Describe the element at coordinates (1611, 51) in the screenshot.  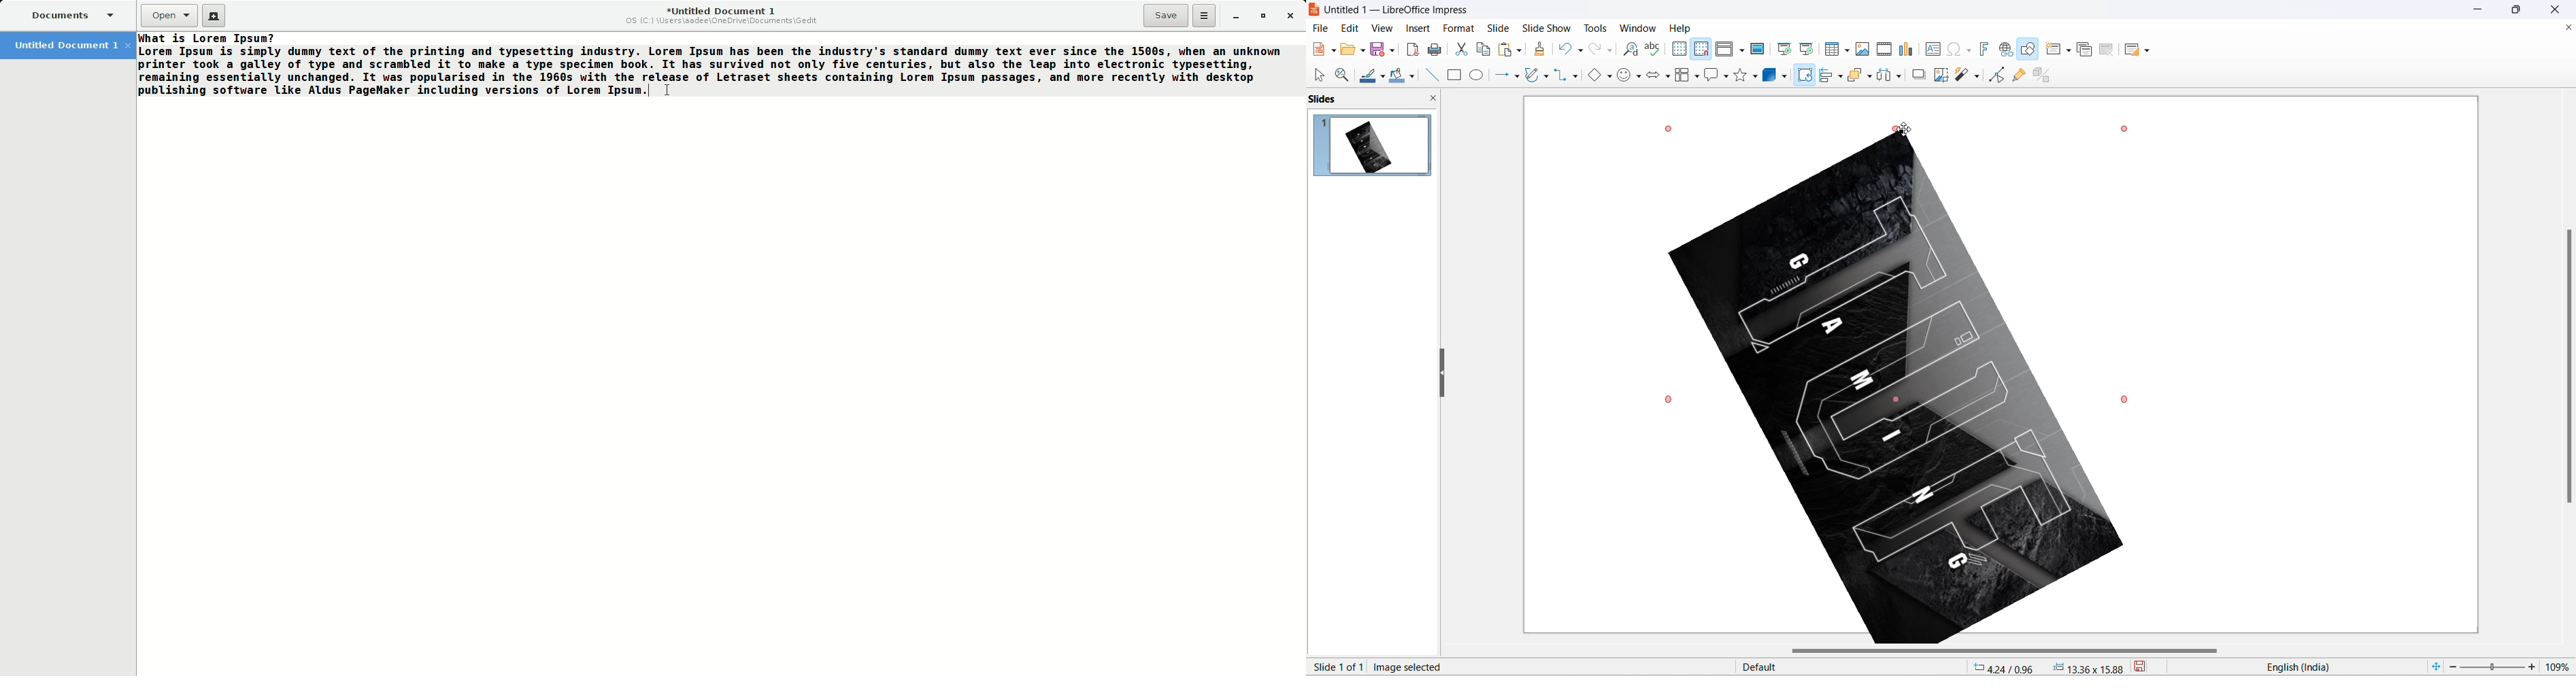
I see `redo options` at that location.